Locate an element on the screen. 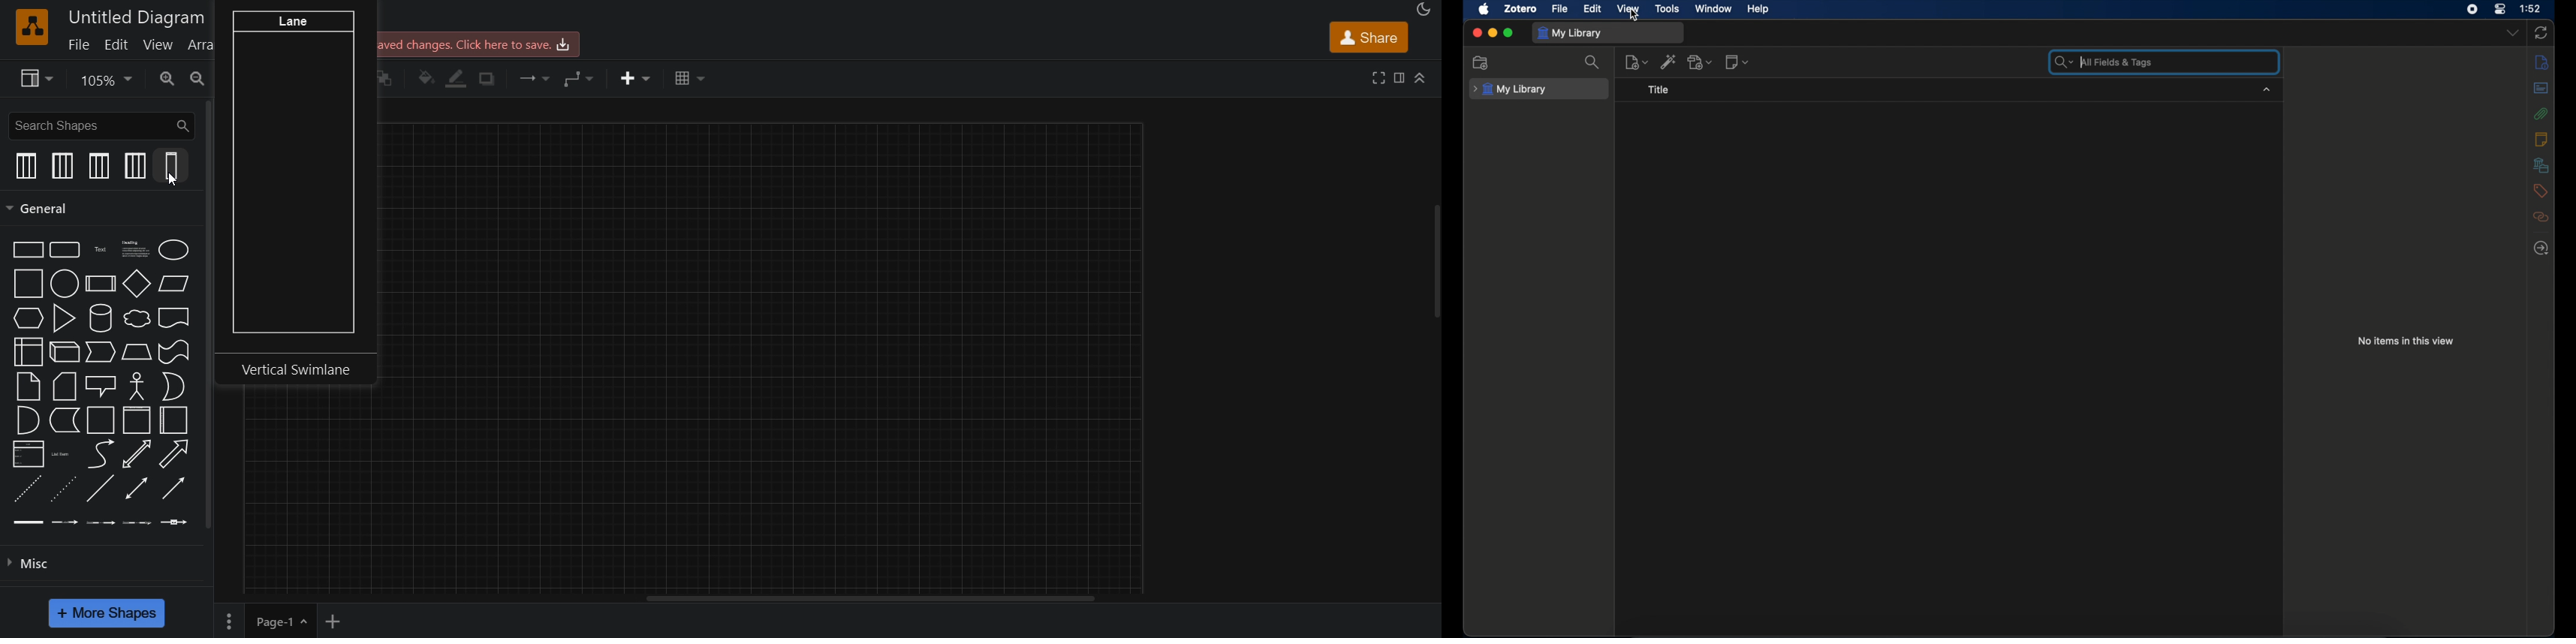 The width and height of the screenshot is (2576, 644). my library is located at coordinates (1570, 33).